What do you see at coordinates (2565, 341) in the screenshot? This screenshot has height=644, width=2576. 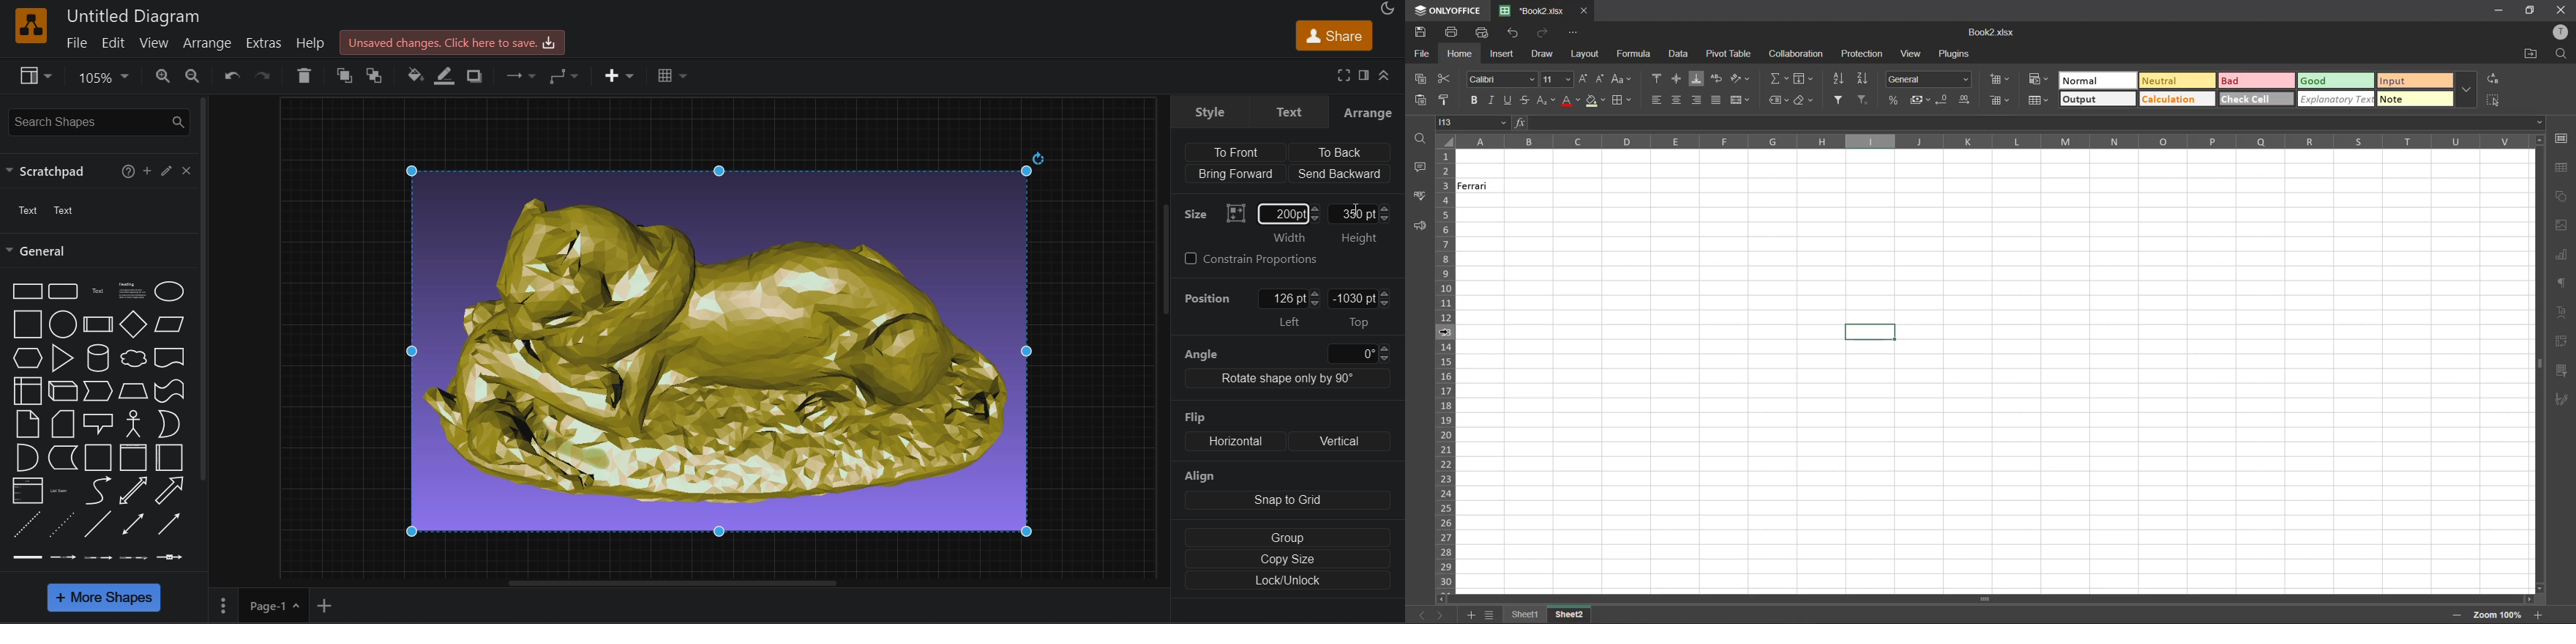 I see `pivot table` at bounding box center [2565, 341].